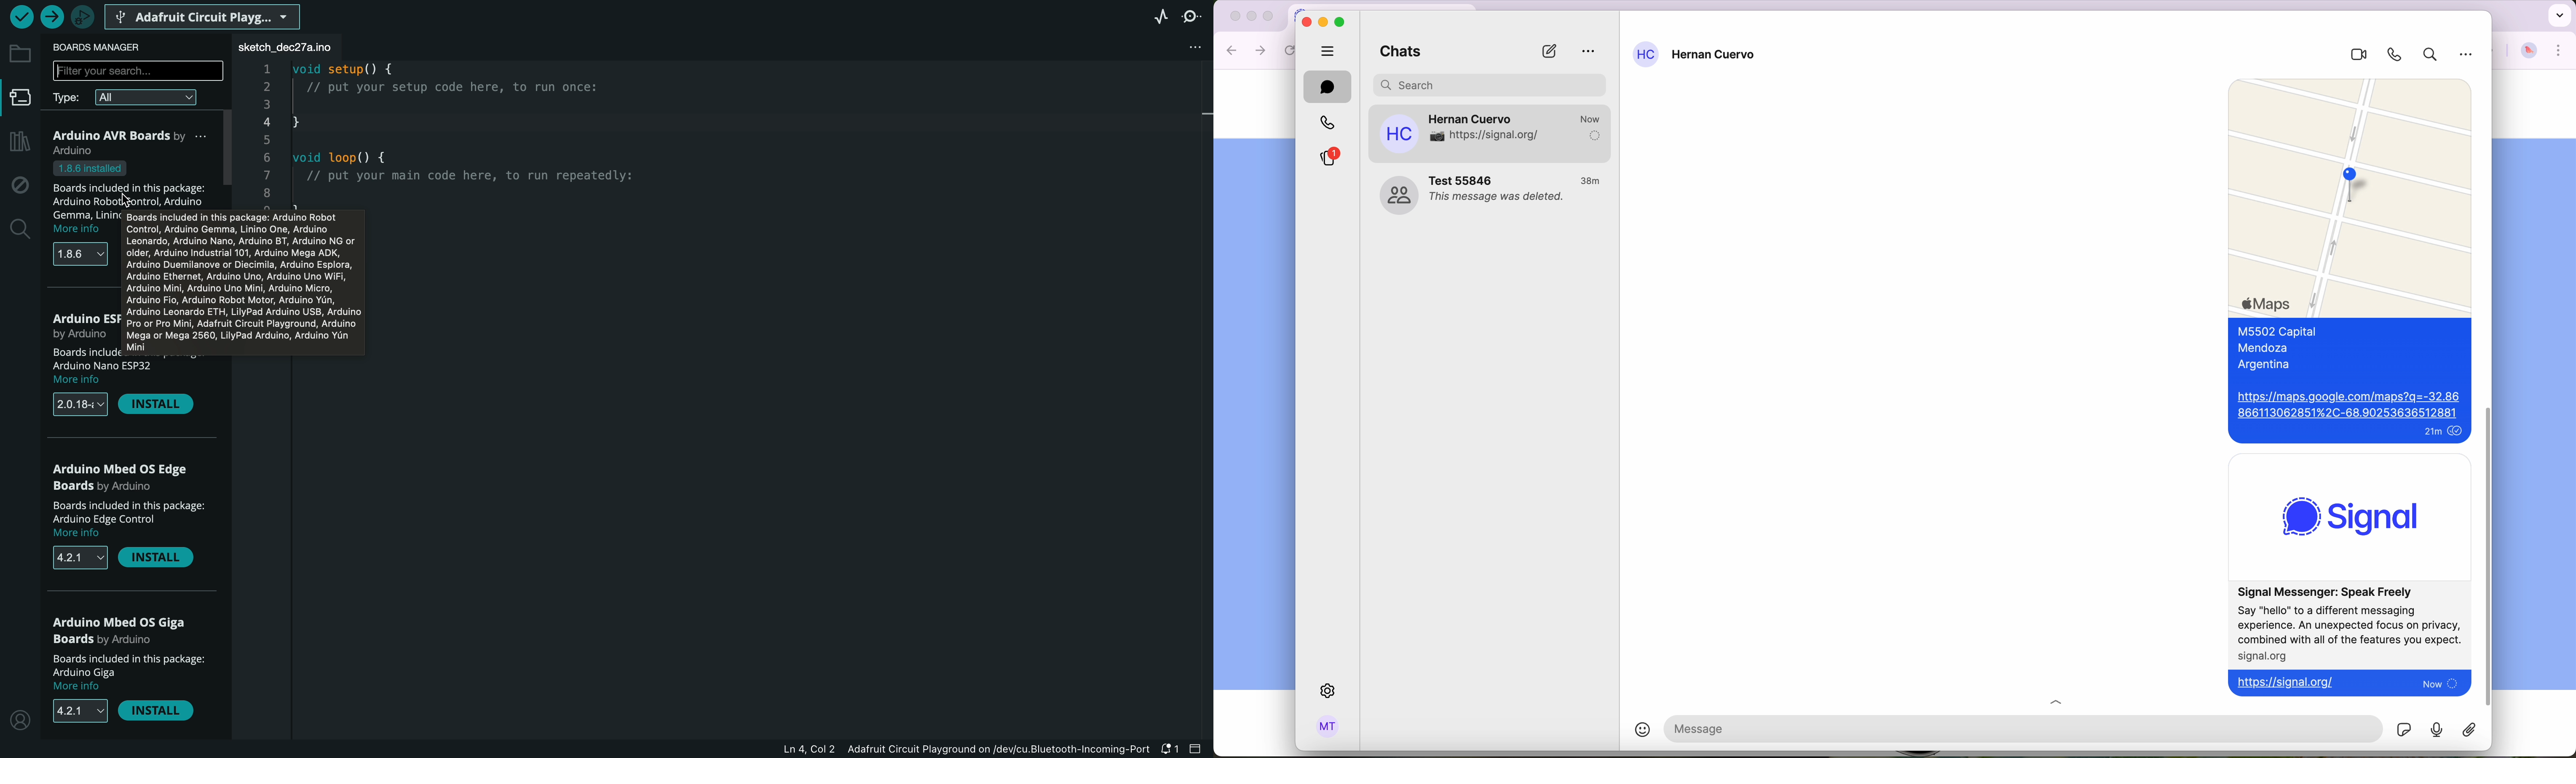  Describe the element at coordinates (2529, 51) in the screenshot. I see `profile picture` at that location.